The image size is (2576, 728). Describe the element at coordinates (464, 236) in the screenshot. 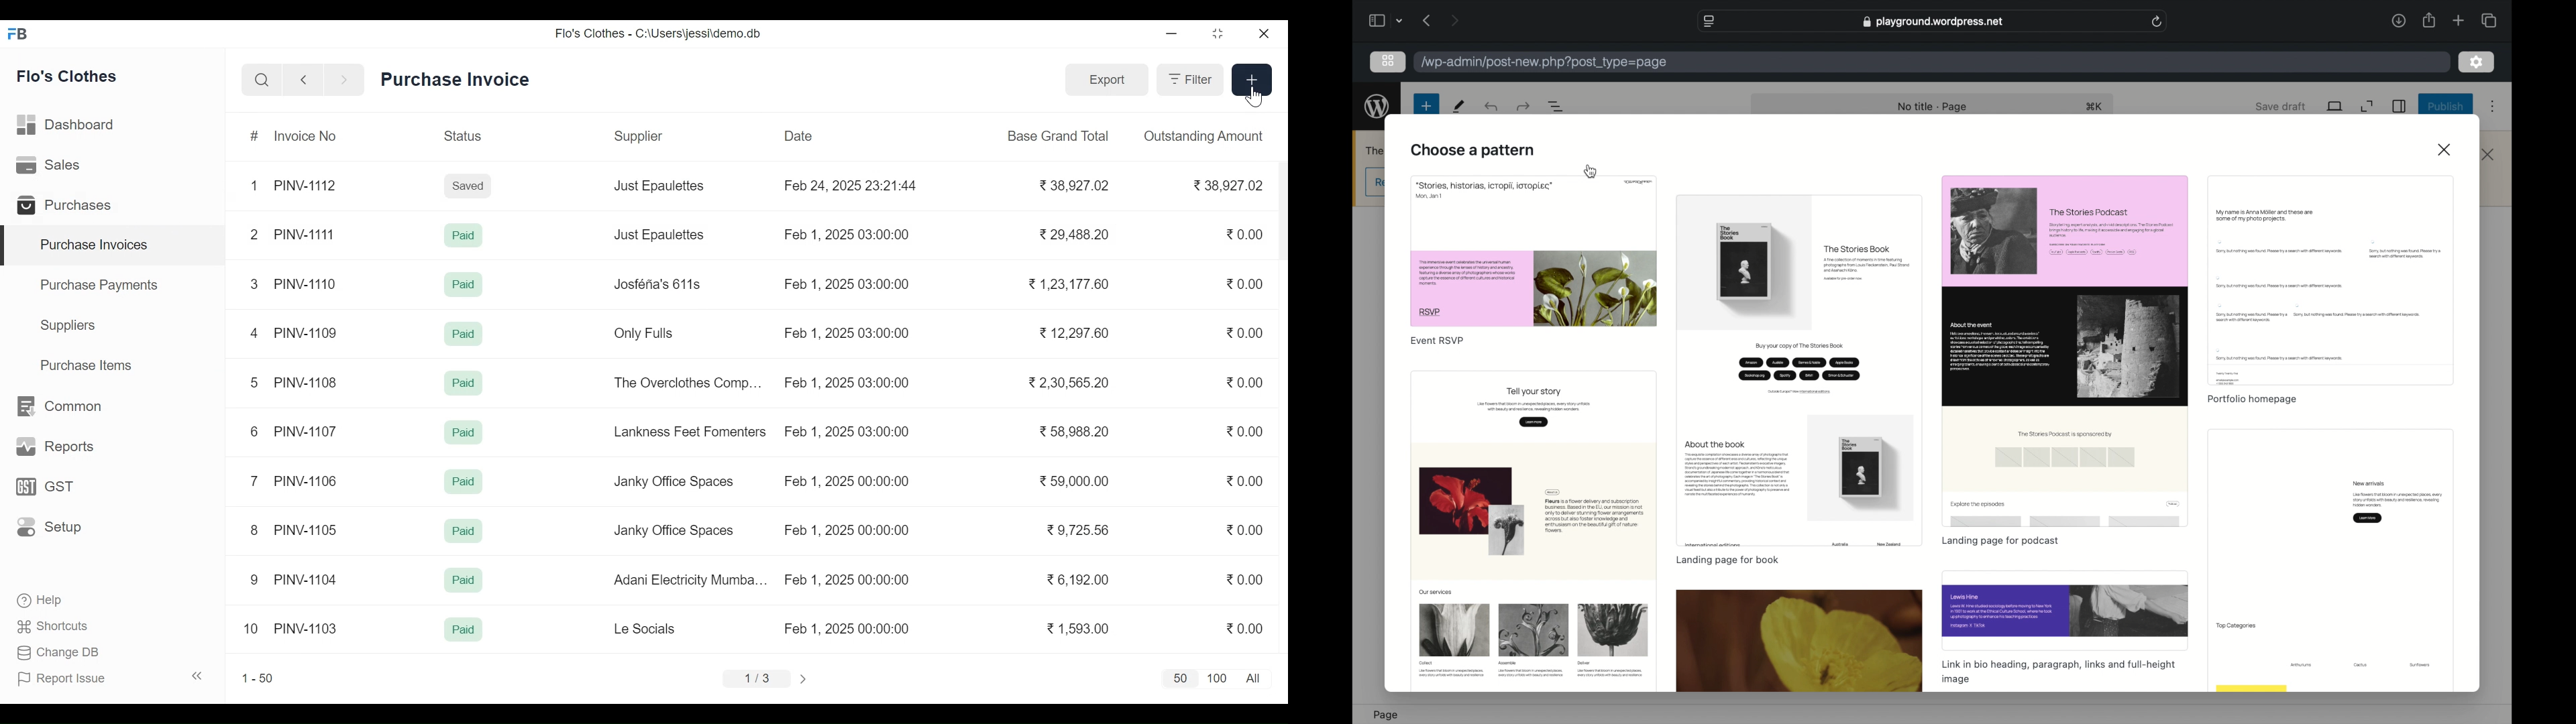

I see `Paid` at that location.